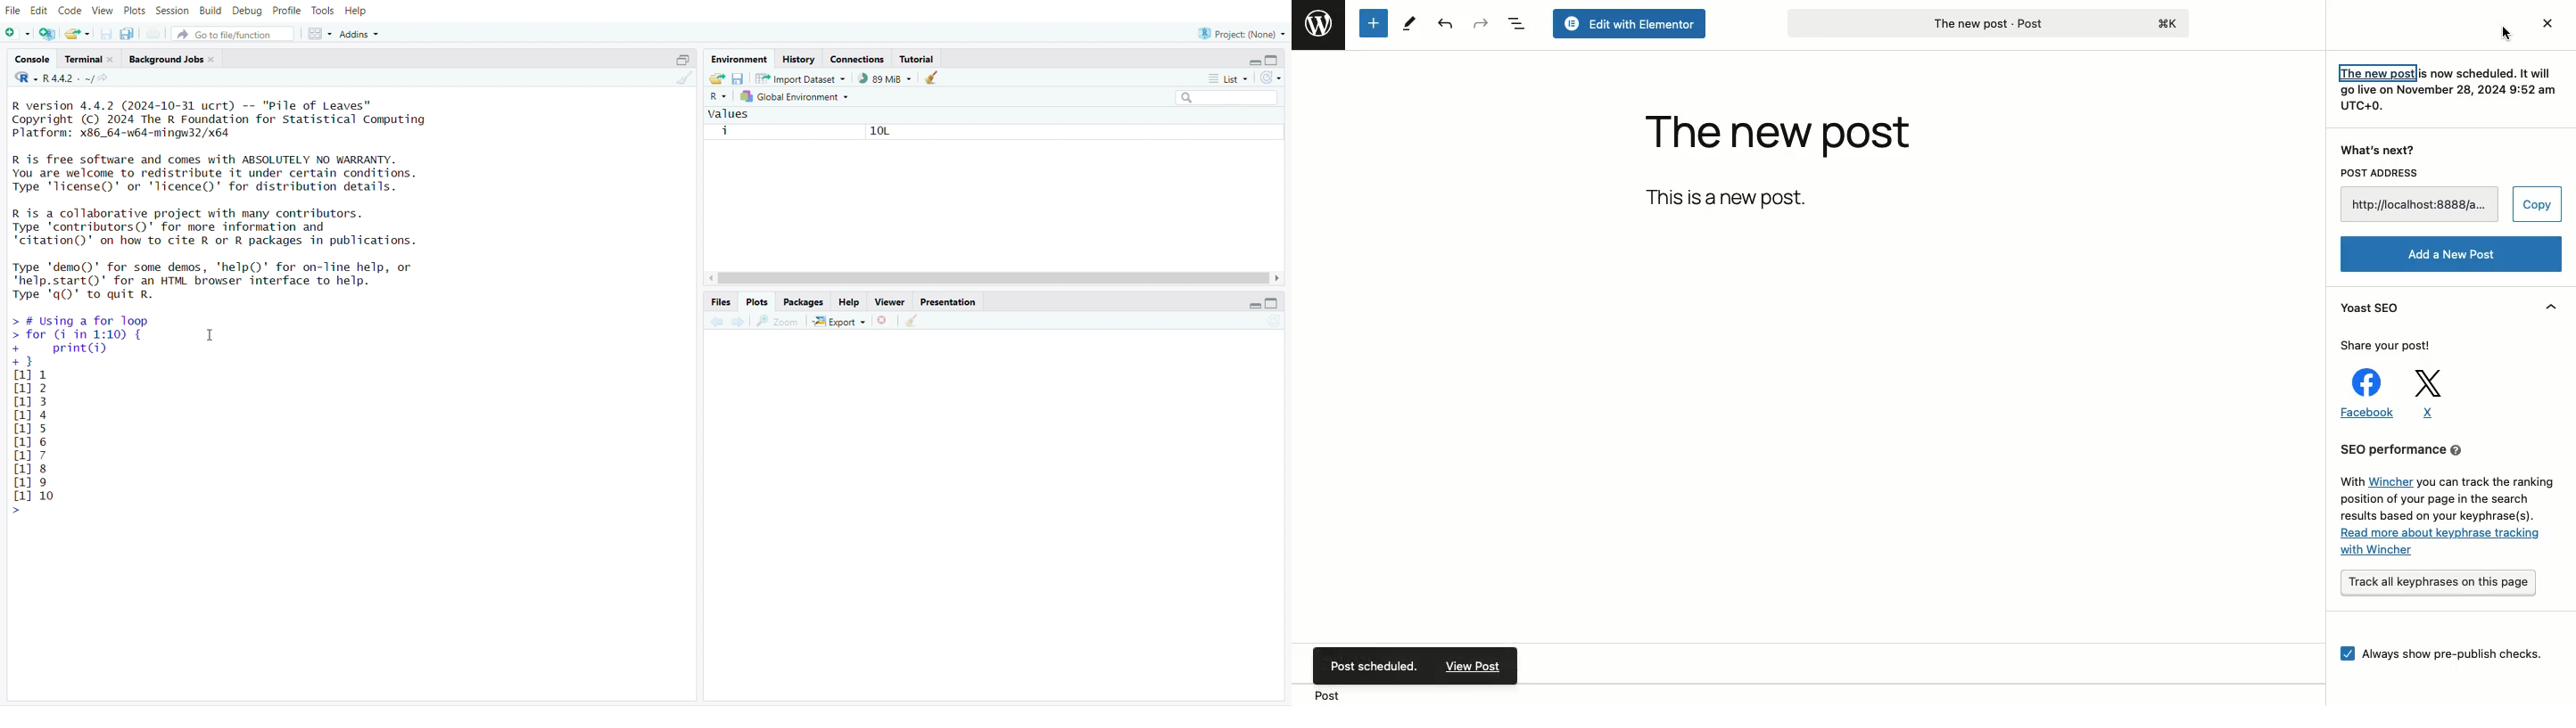 The width and height of the screenshot is (2576, 728). What do you see at coordinates (730, 114) in the screenshot?
I see `values` at bounding box center [730, 114].